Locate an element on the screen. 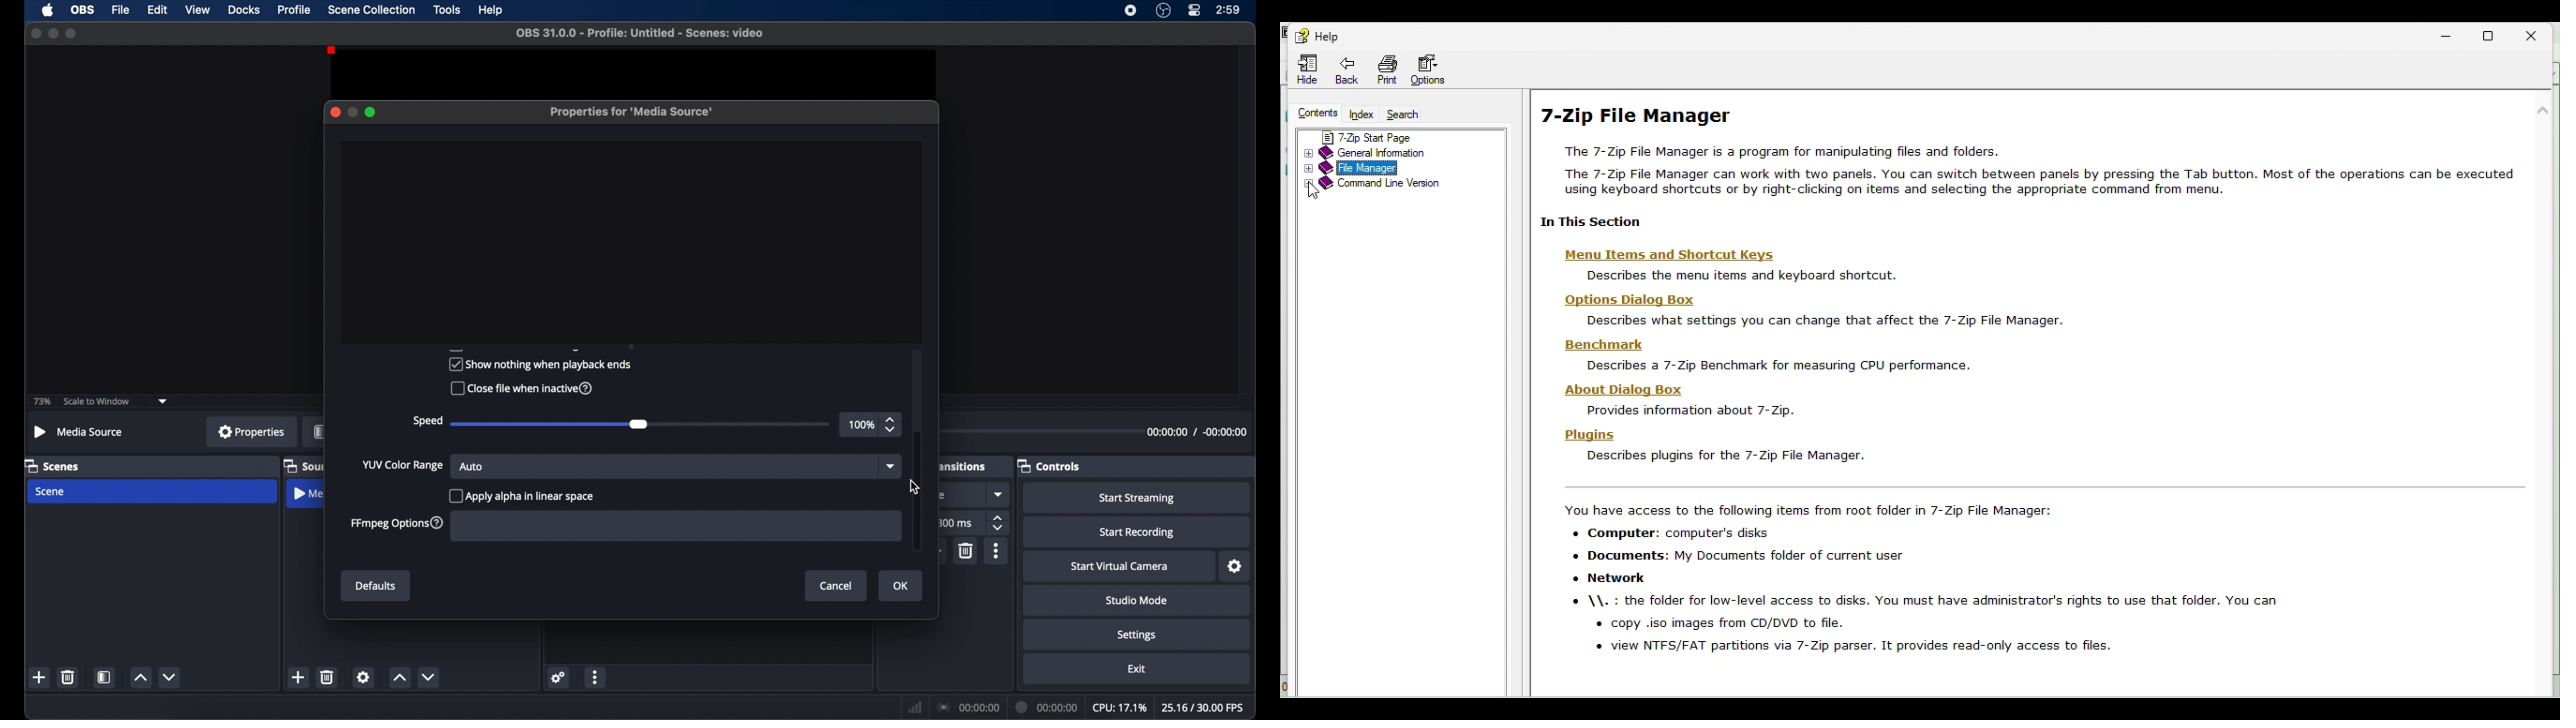 The image size is (2576, 728). exit is located at coordinates (1137, 669).